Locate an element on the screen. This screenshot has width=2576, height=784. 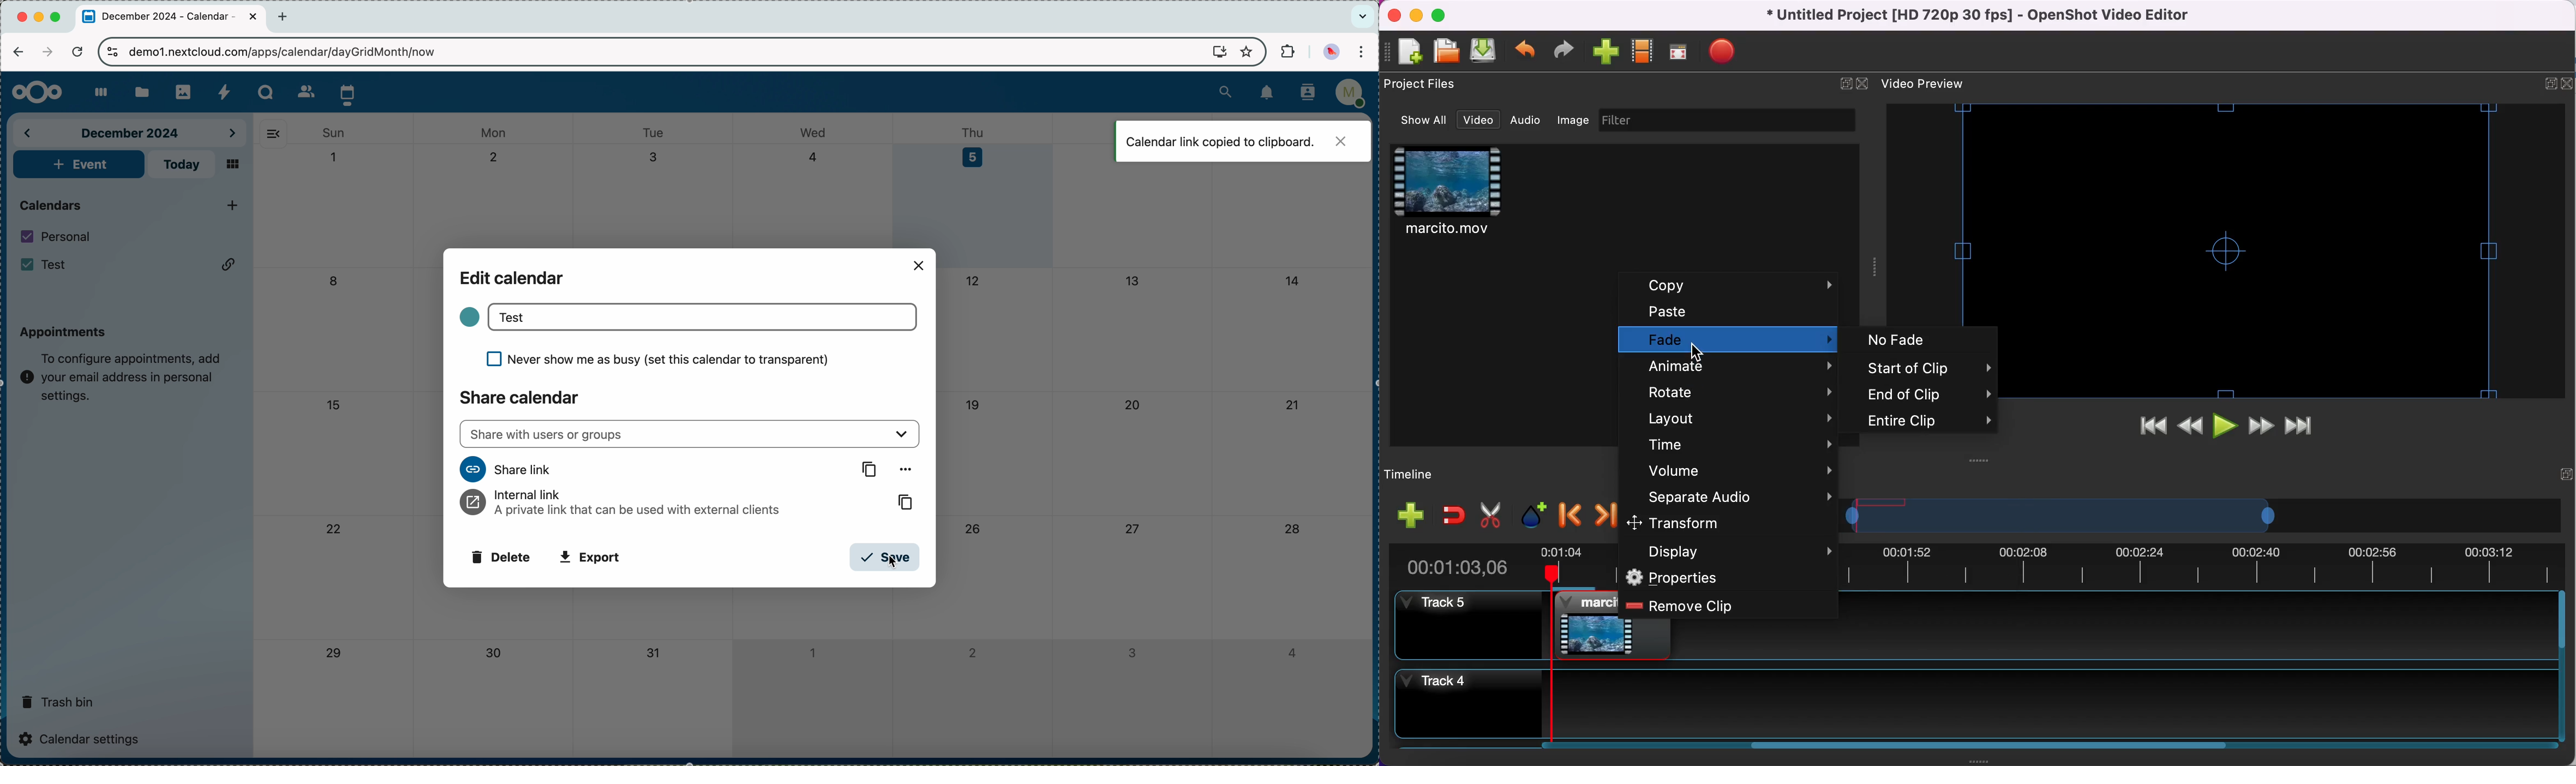
search is located at coordinates (1226, 90).